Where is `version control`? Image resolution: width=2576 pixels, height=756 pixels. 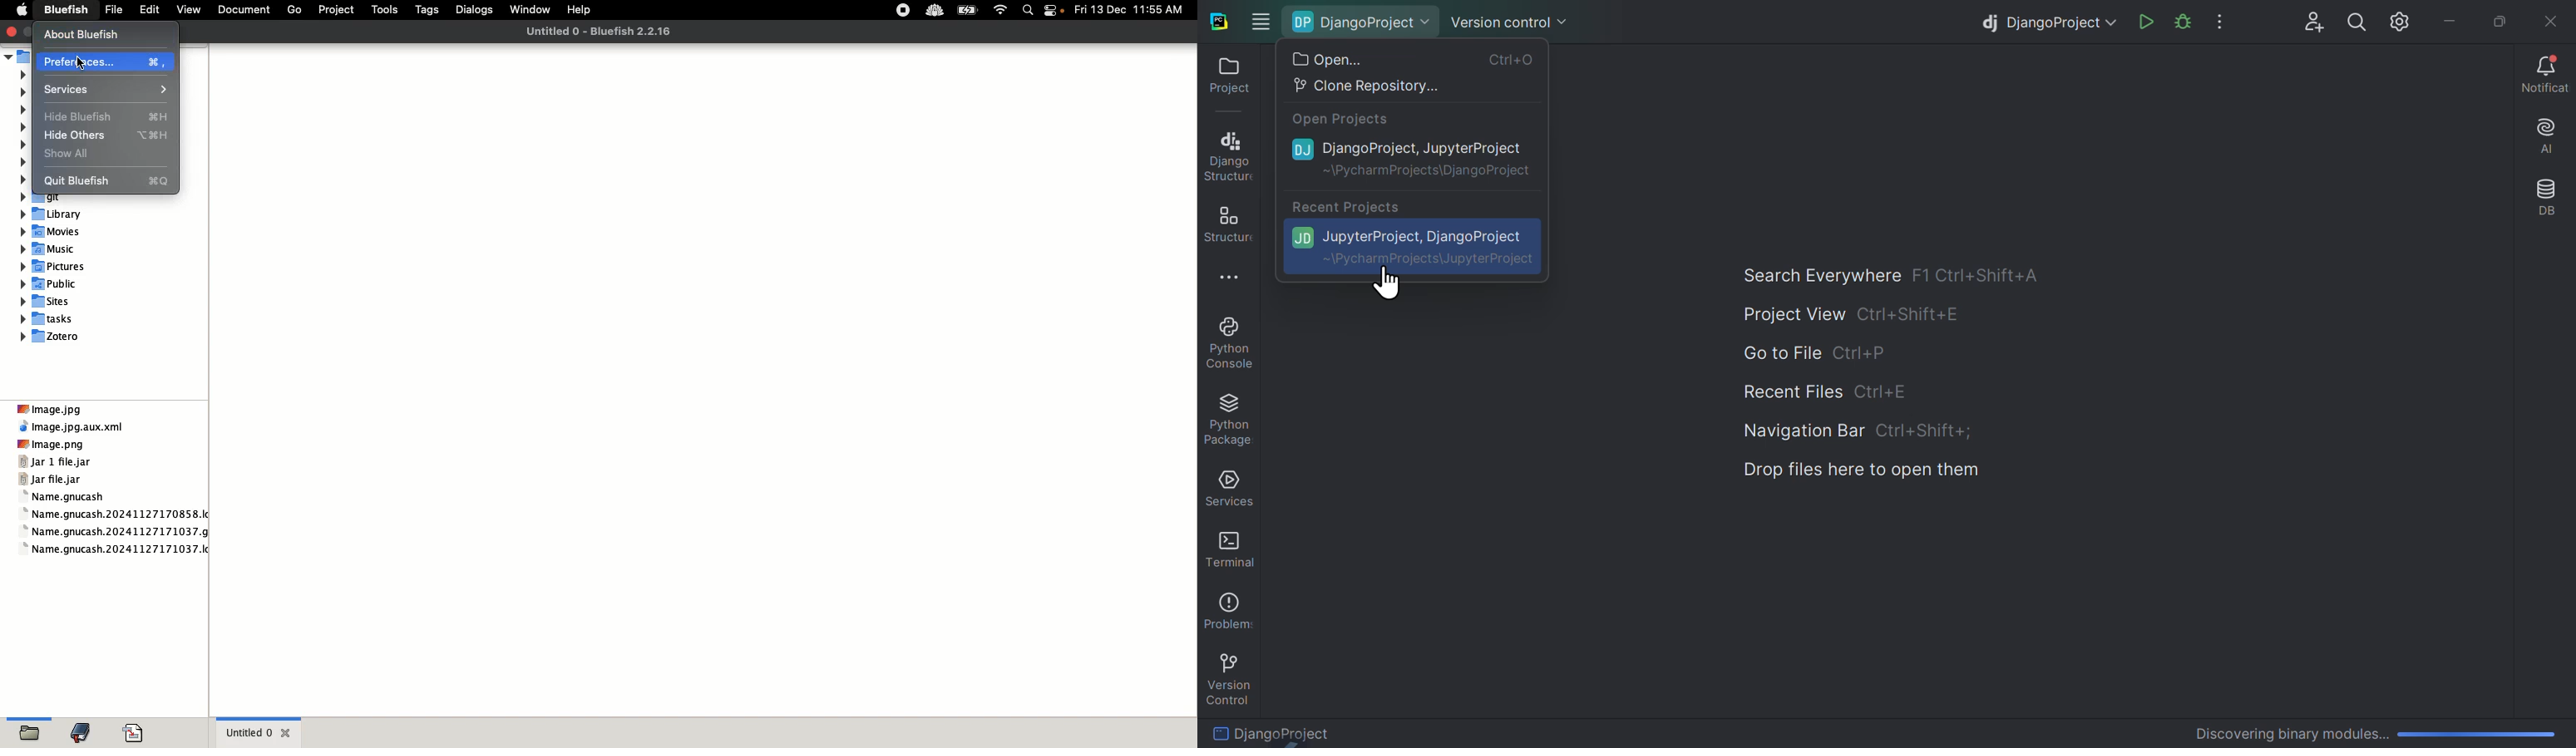
version control is located at coordinates (1228, 675).